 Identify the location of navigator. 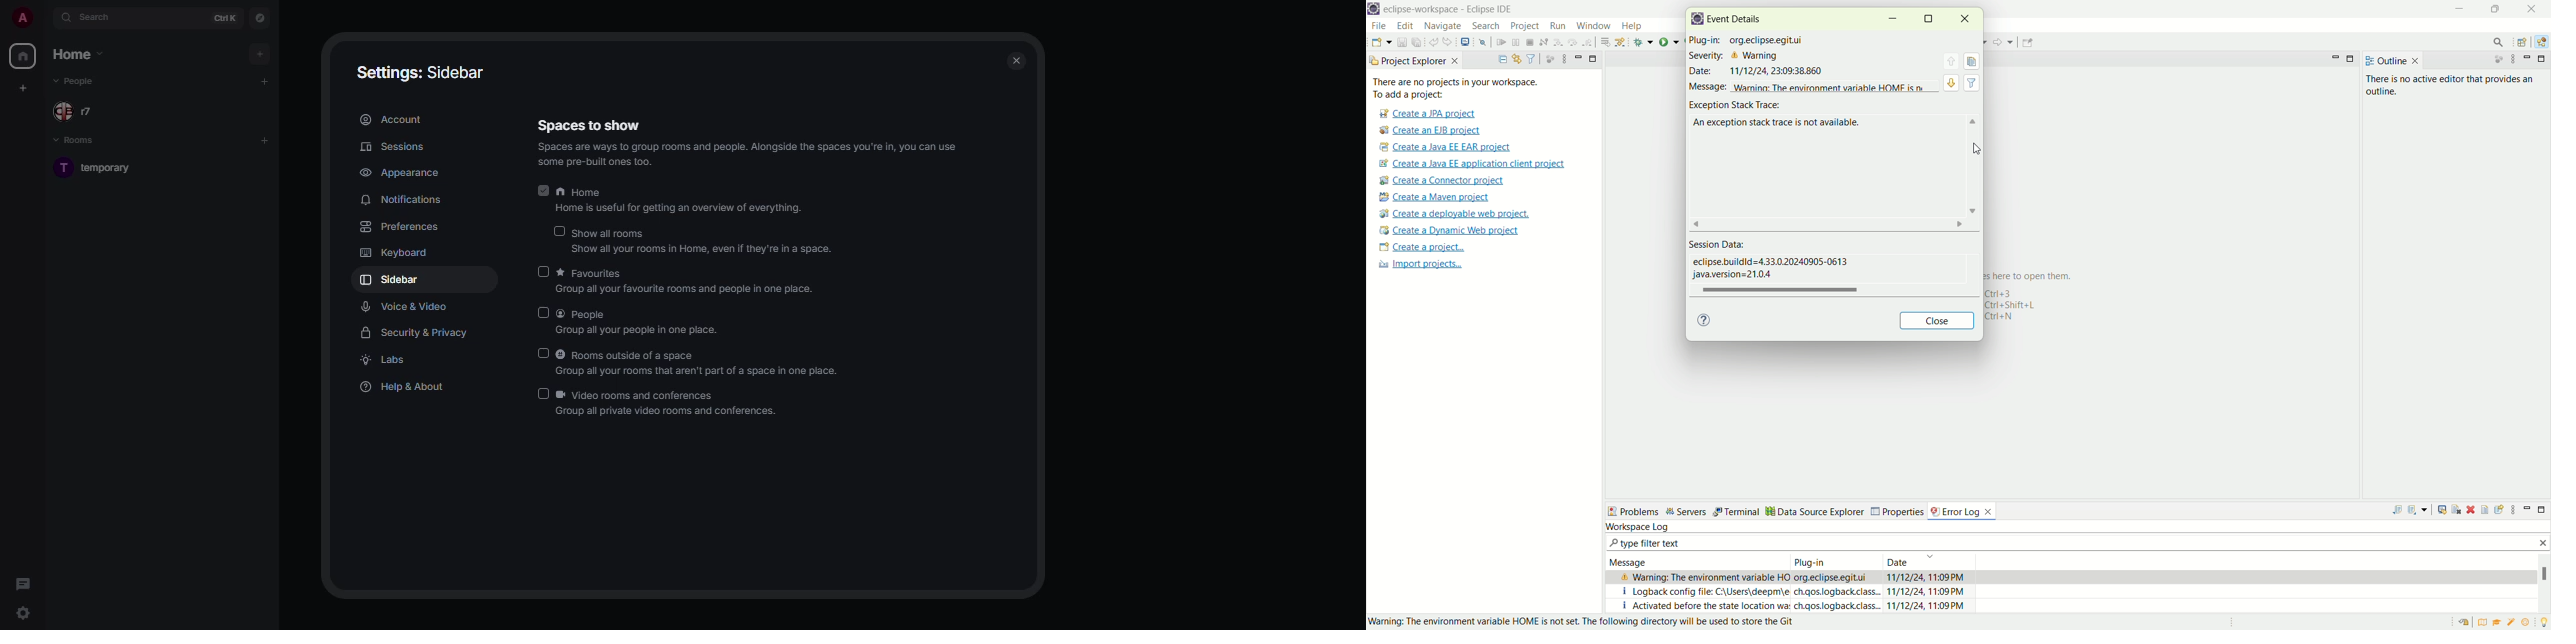
(261, 18).